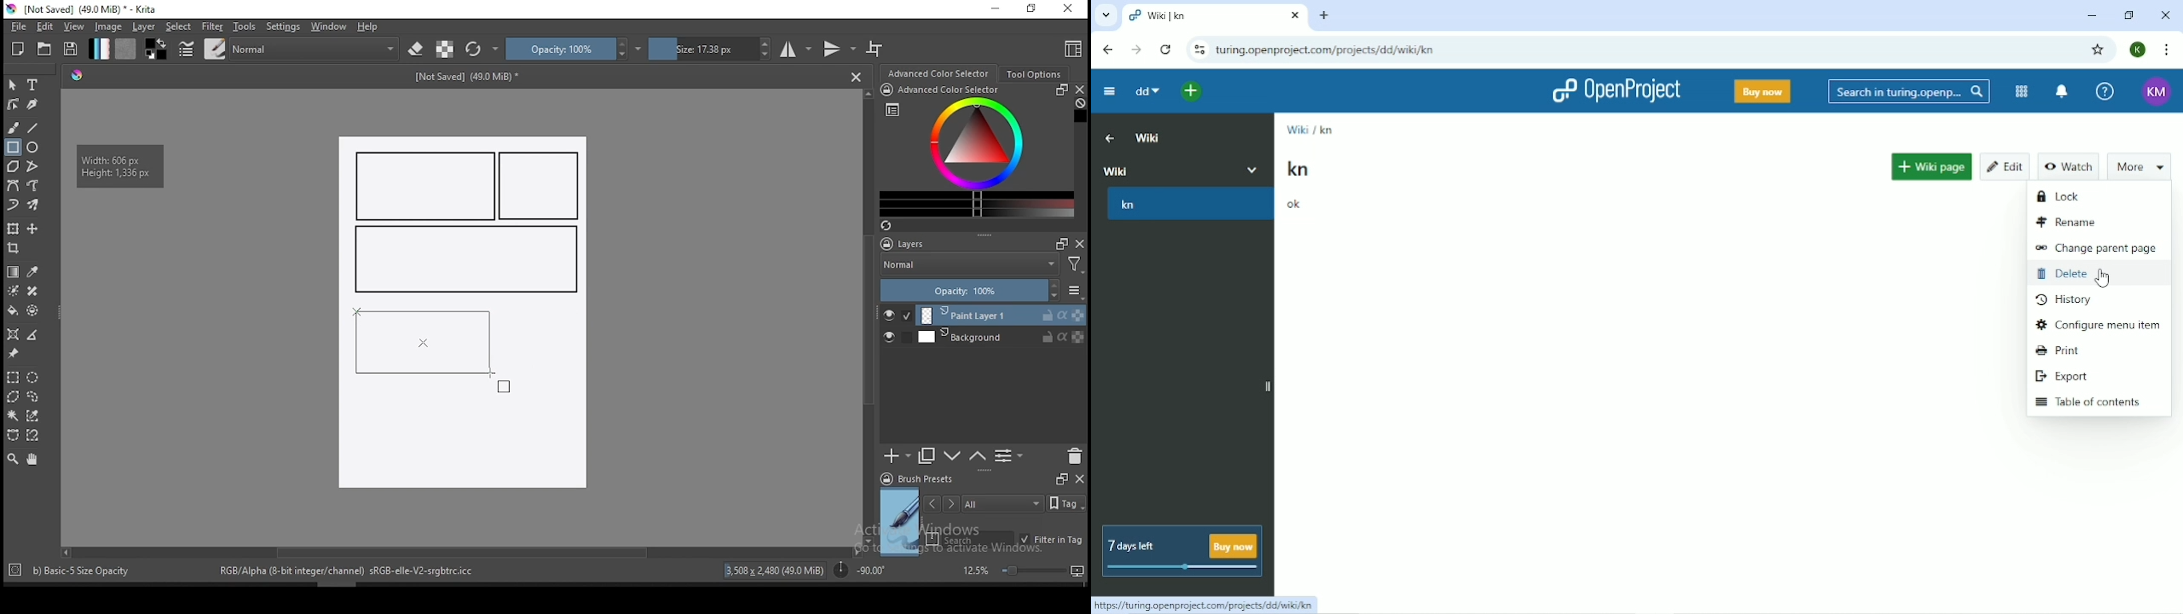  Describe the element at coordinates (13, 334) in the screenshot. I see `assistant tool` at that location.